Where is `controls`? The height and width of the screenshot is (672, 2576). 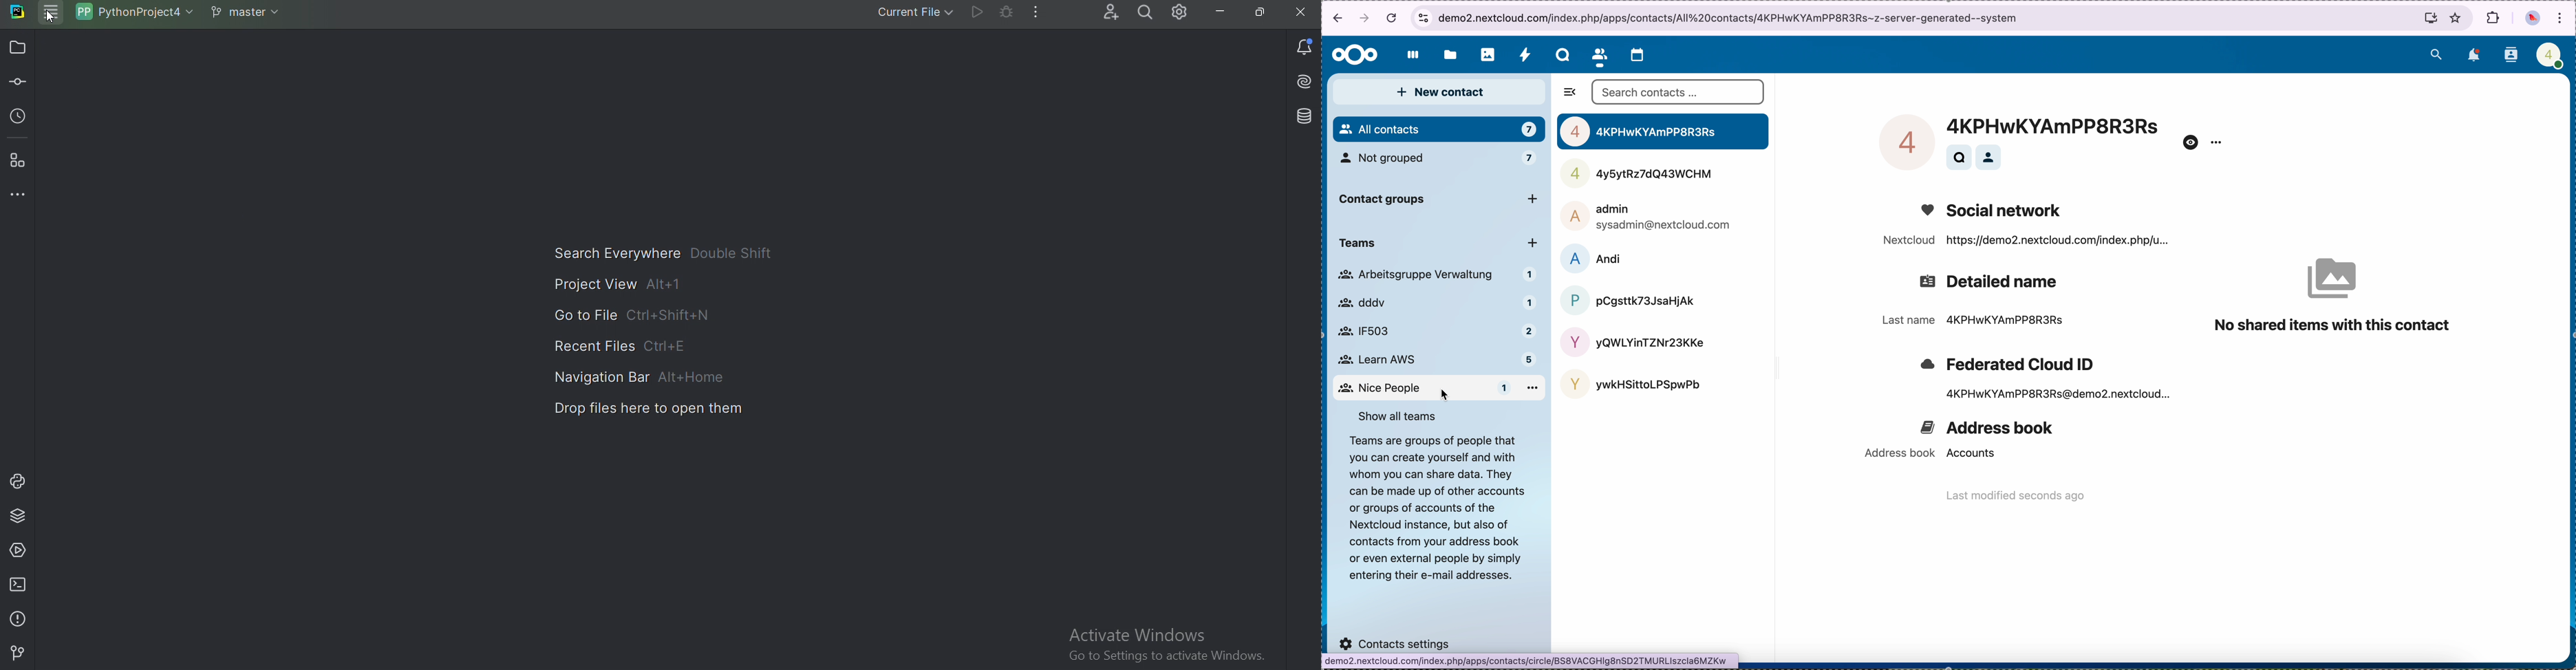 controls is located at coordinates (1422, 16).